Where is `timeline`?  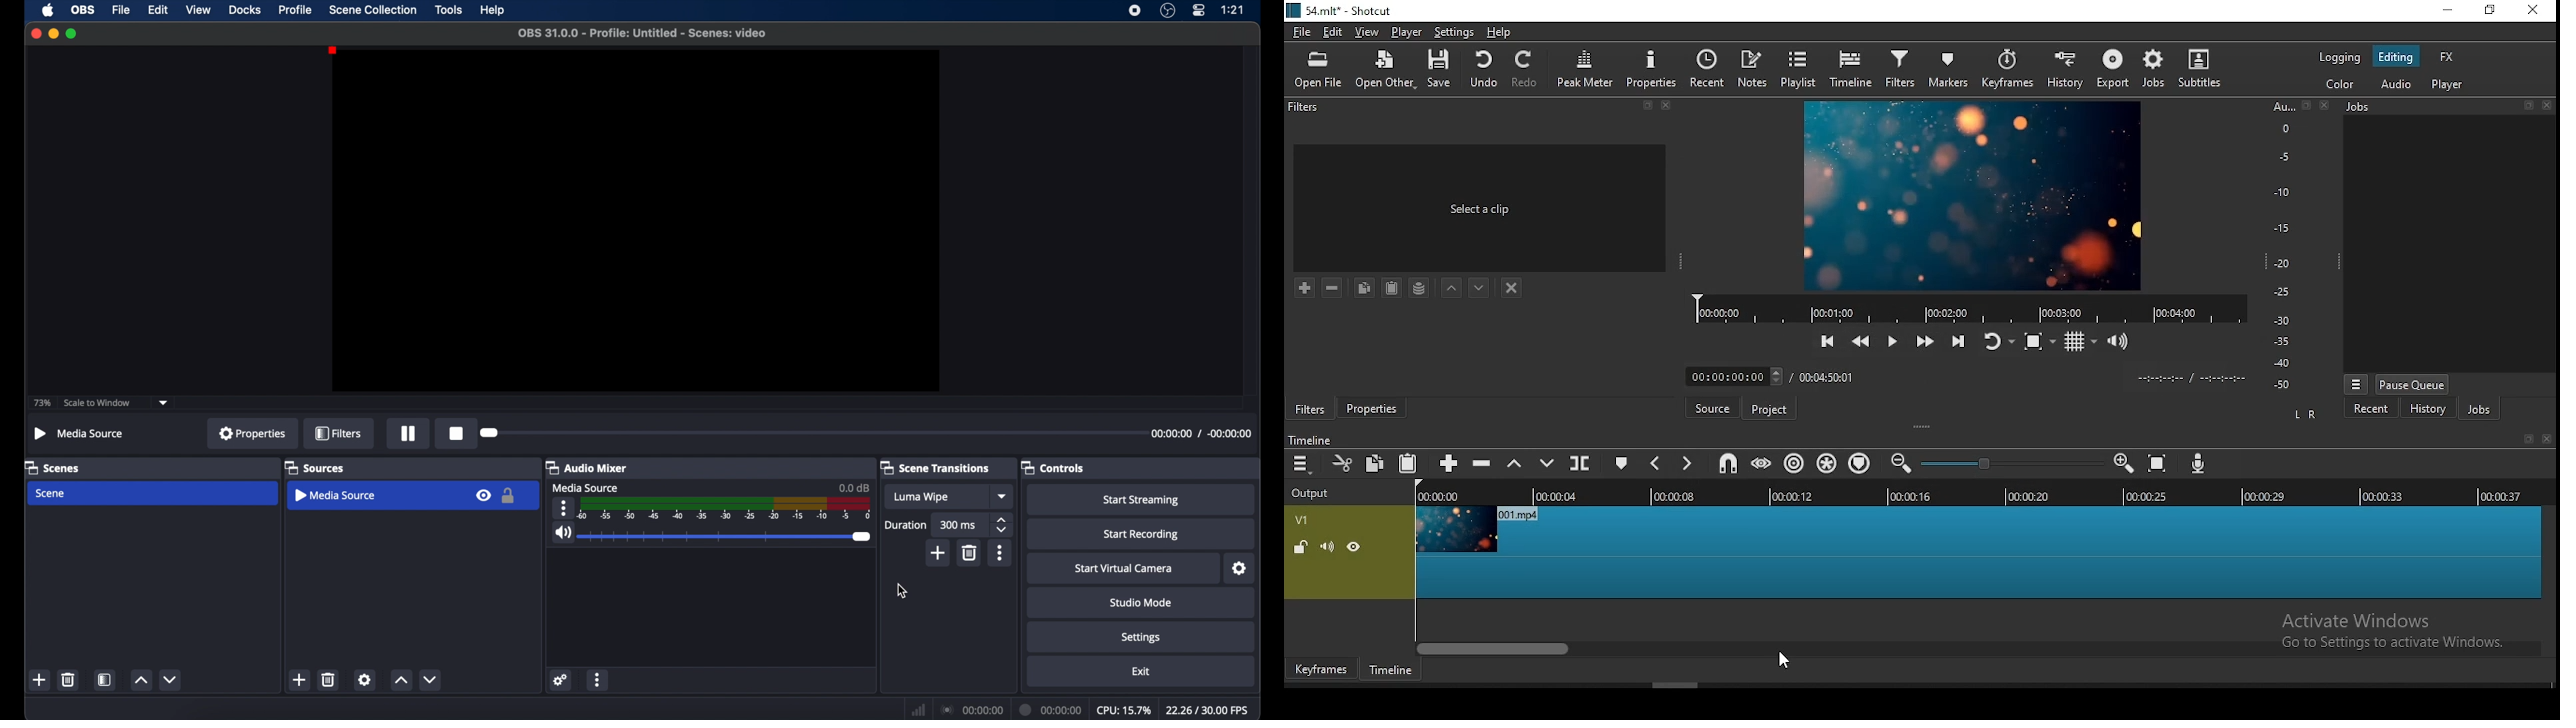
timeline is located at coordinates (1309, 440).